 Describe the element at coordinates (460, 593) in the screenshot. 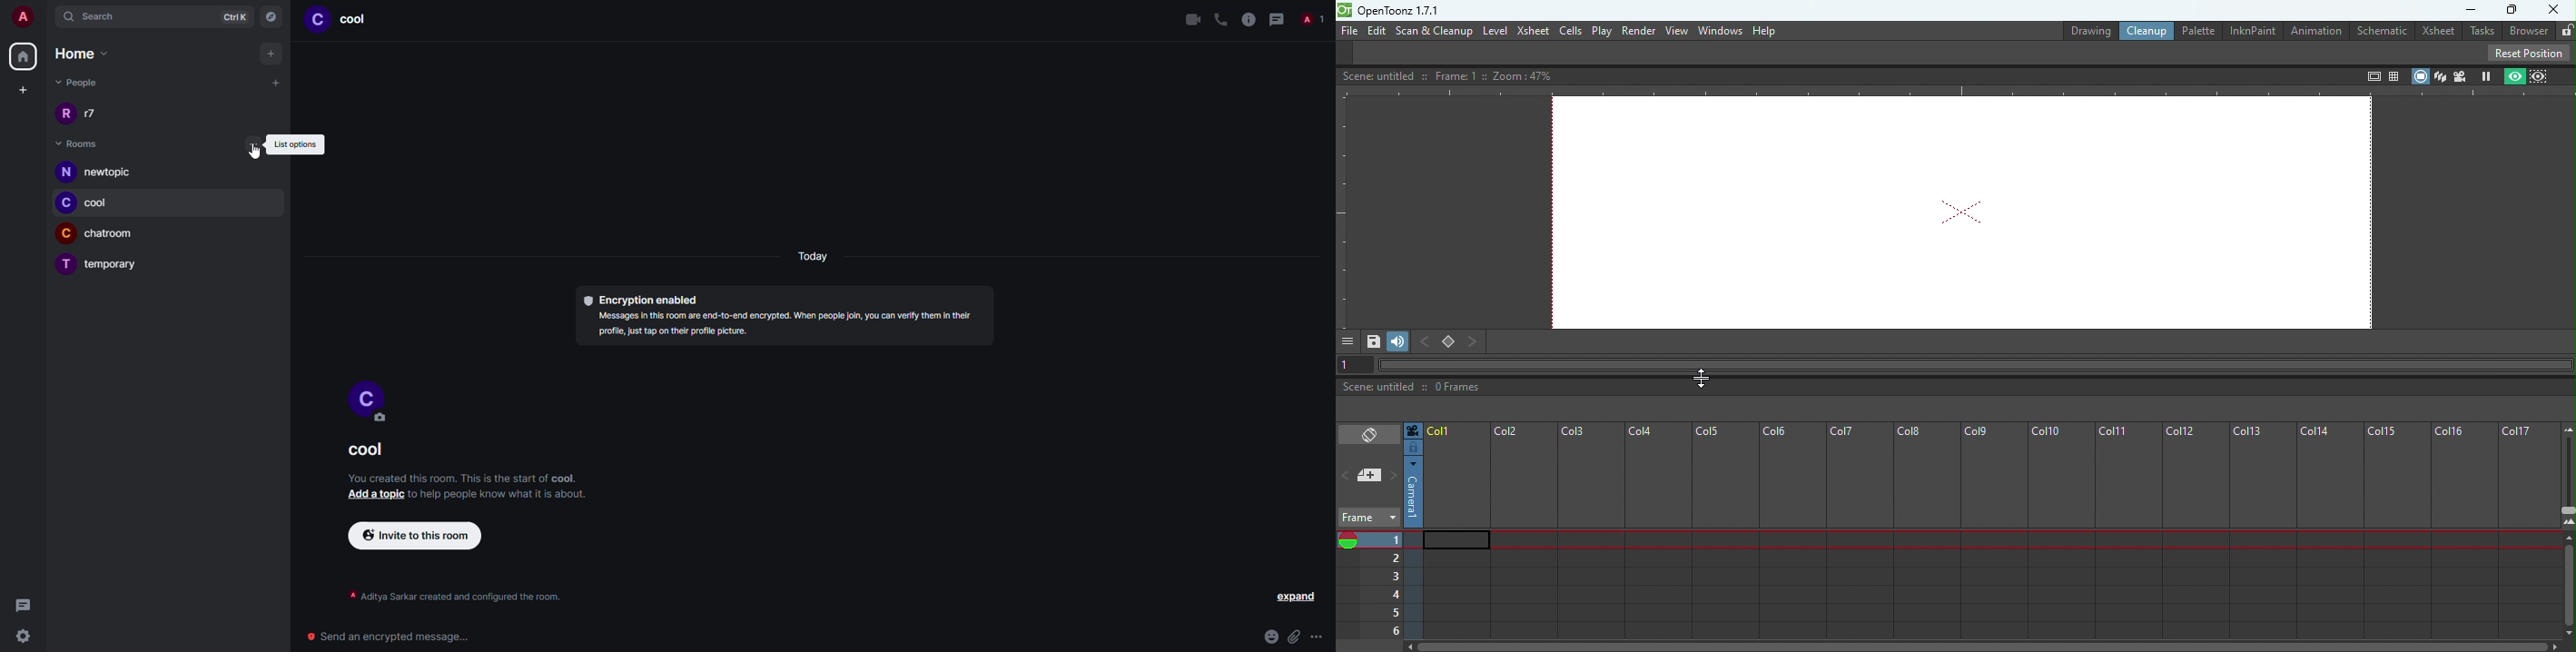

I see `info` at that location.